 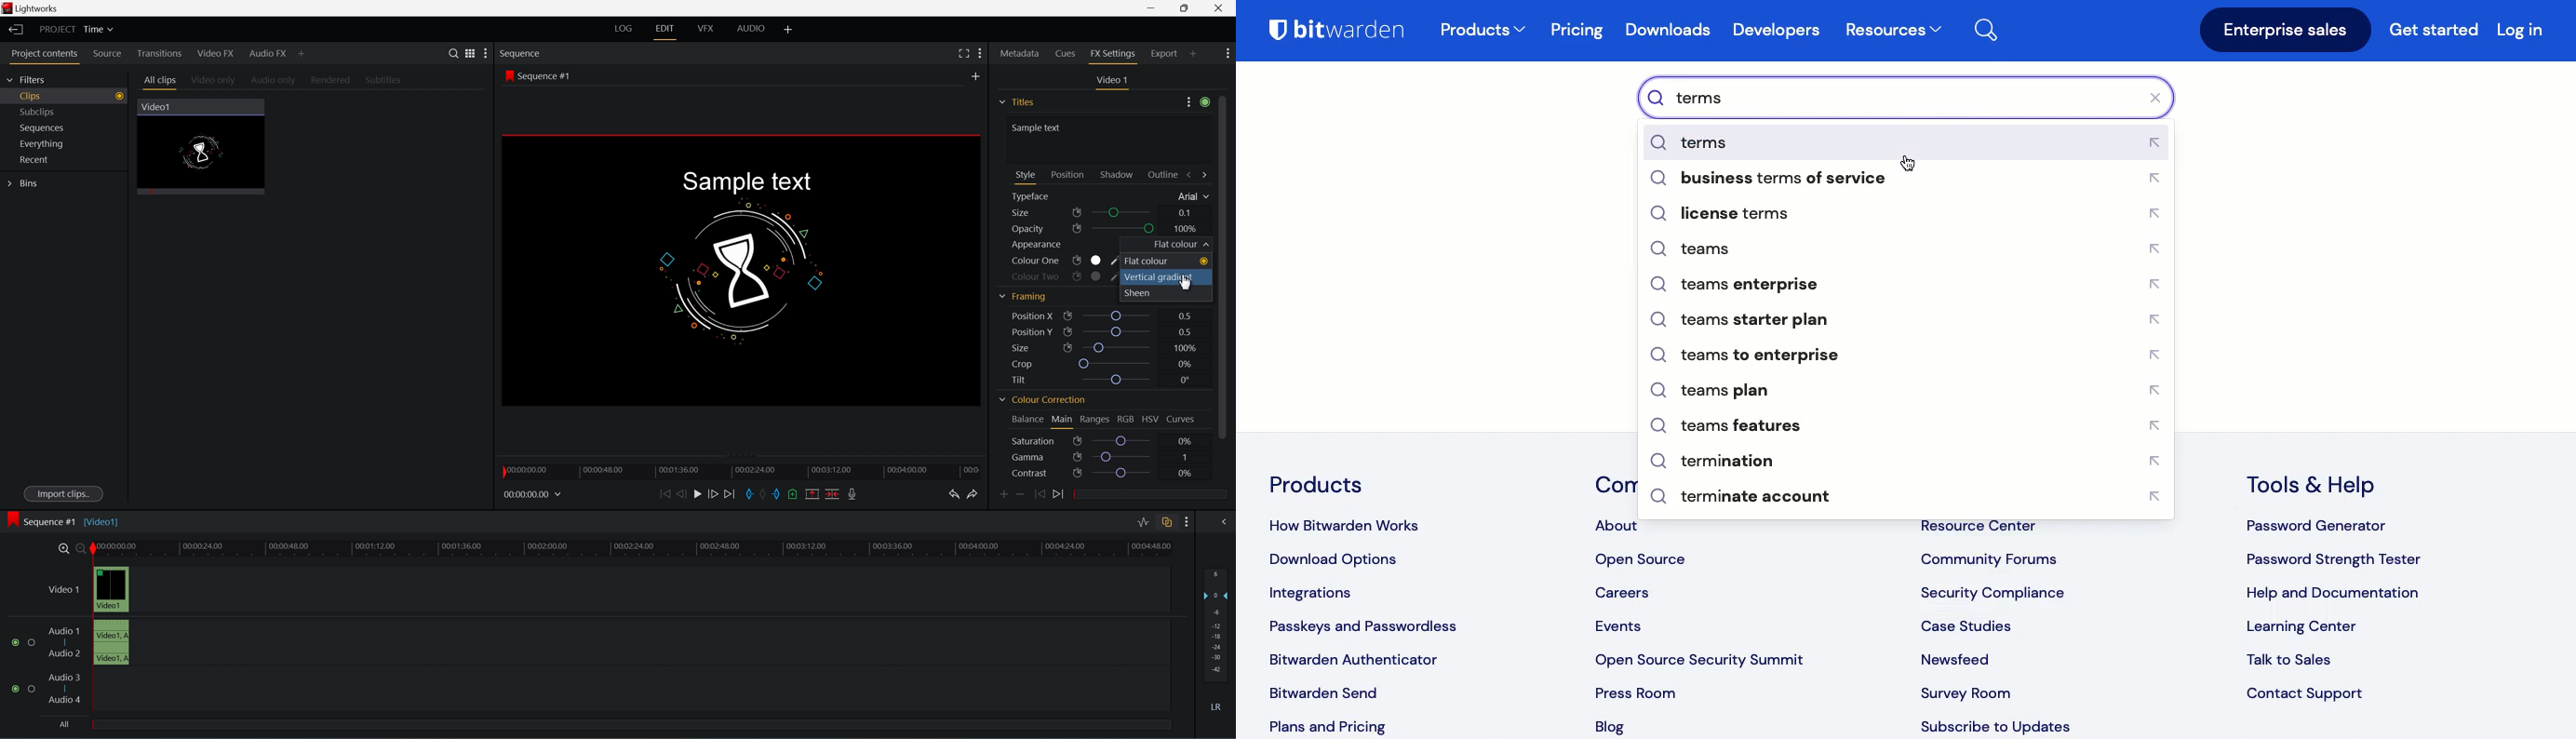 What do you see at coordinates (701, 494) in the screenshot?
I see `play` at bounding box center [701, 494].